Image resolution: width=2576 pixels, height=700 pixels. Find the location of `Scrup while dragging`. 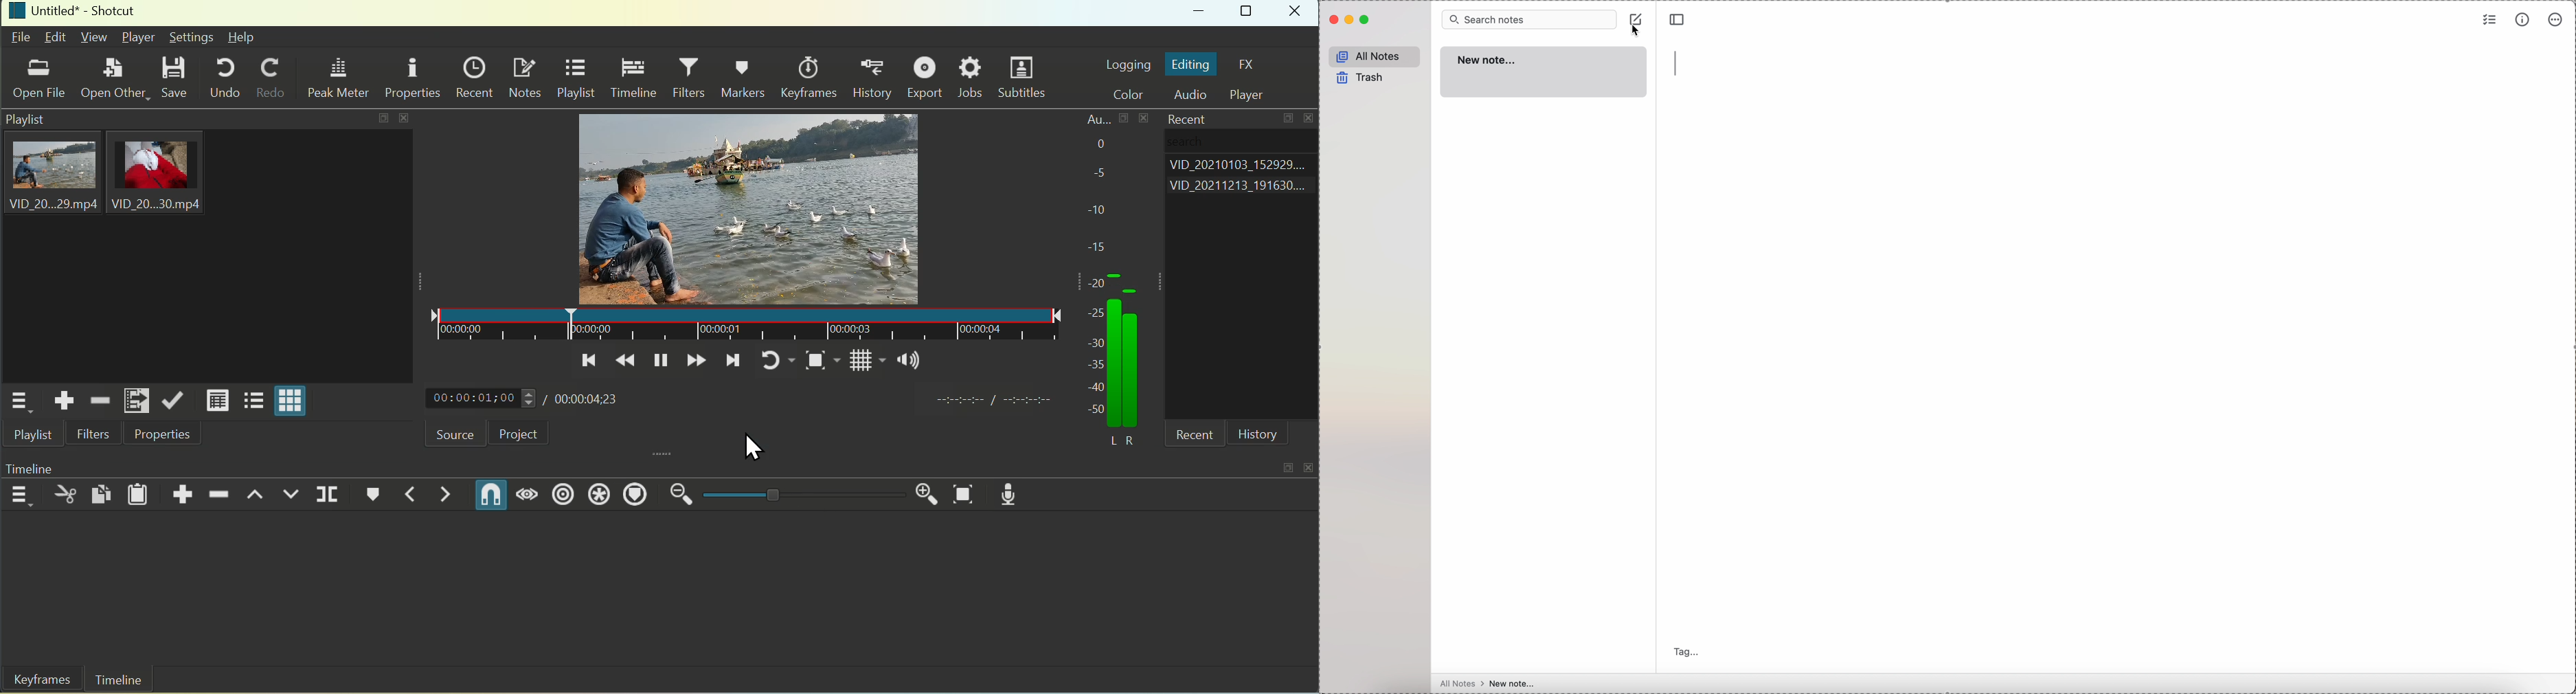

Scrup while dragging is located at coordinates (530, 496).